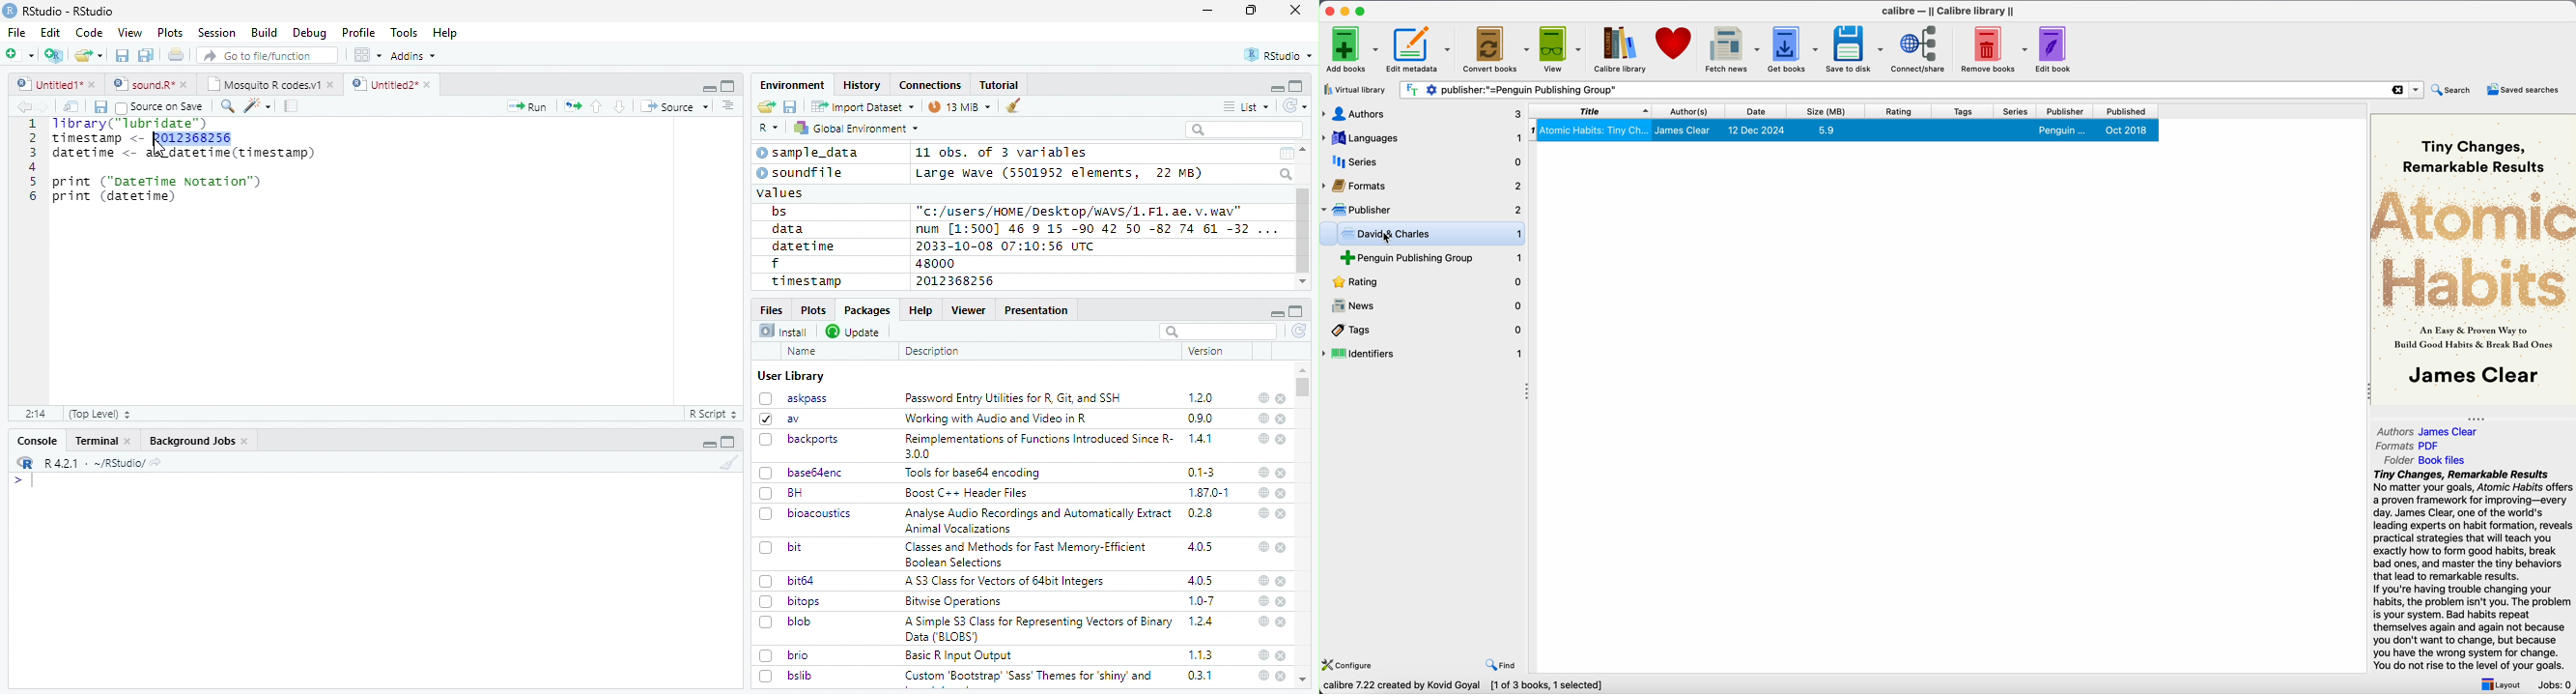  I want to click on Session, so click(215, 33).